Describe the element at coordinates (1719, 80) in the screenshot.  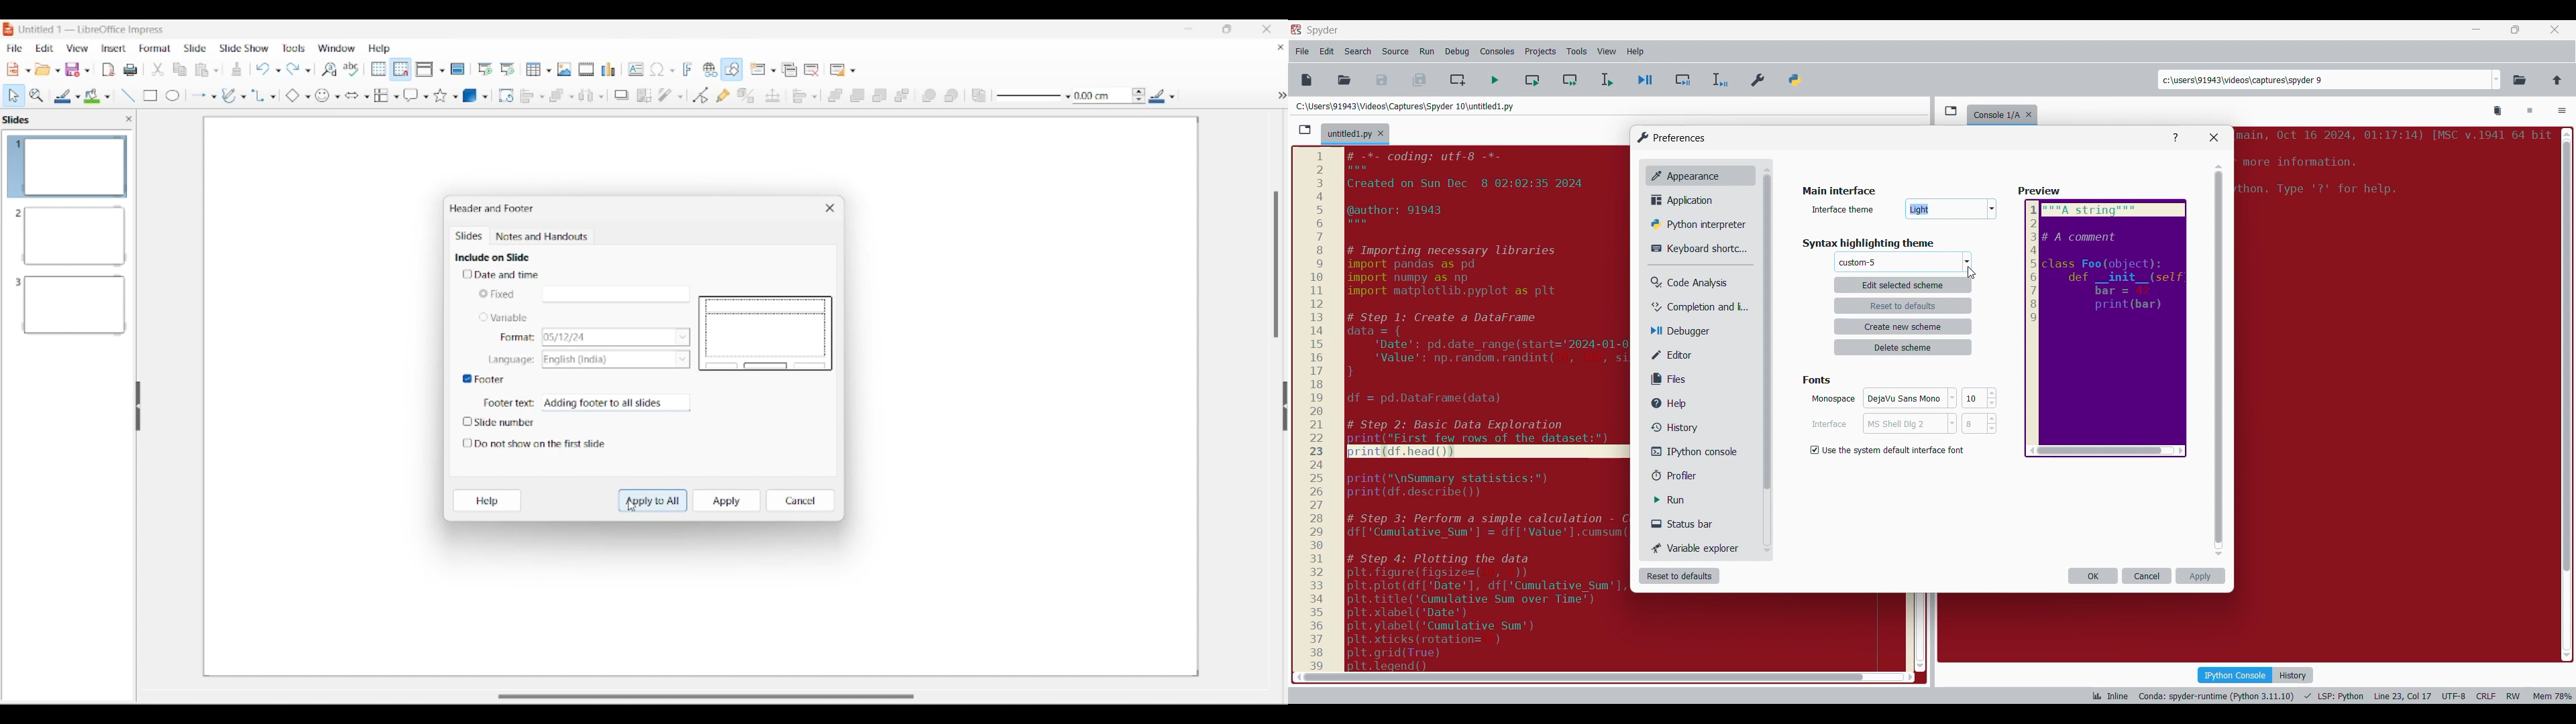
I see `Debug selection/current line` at that location.